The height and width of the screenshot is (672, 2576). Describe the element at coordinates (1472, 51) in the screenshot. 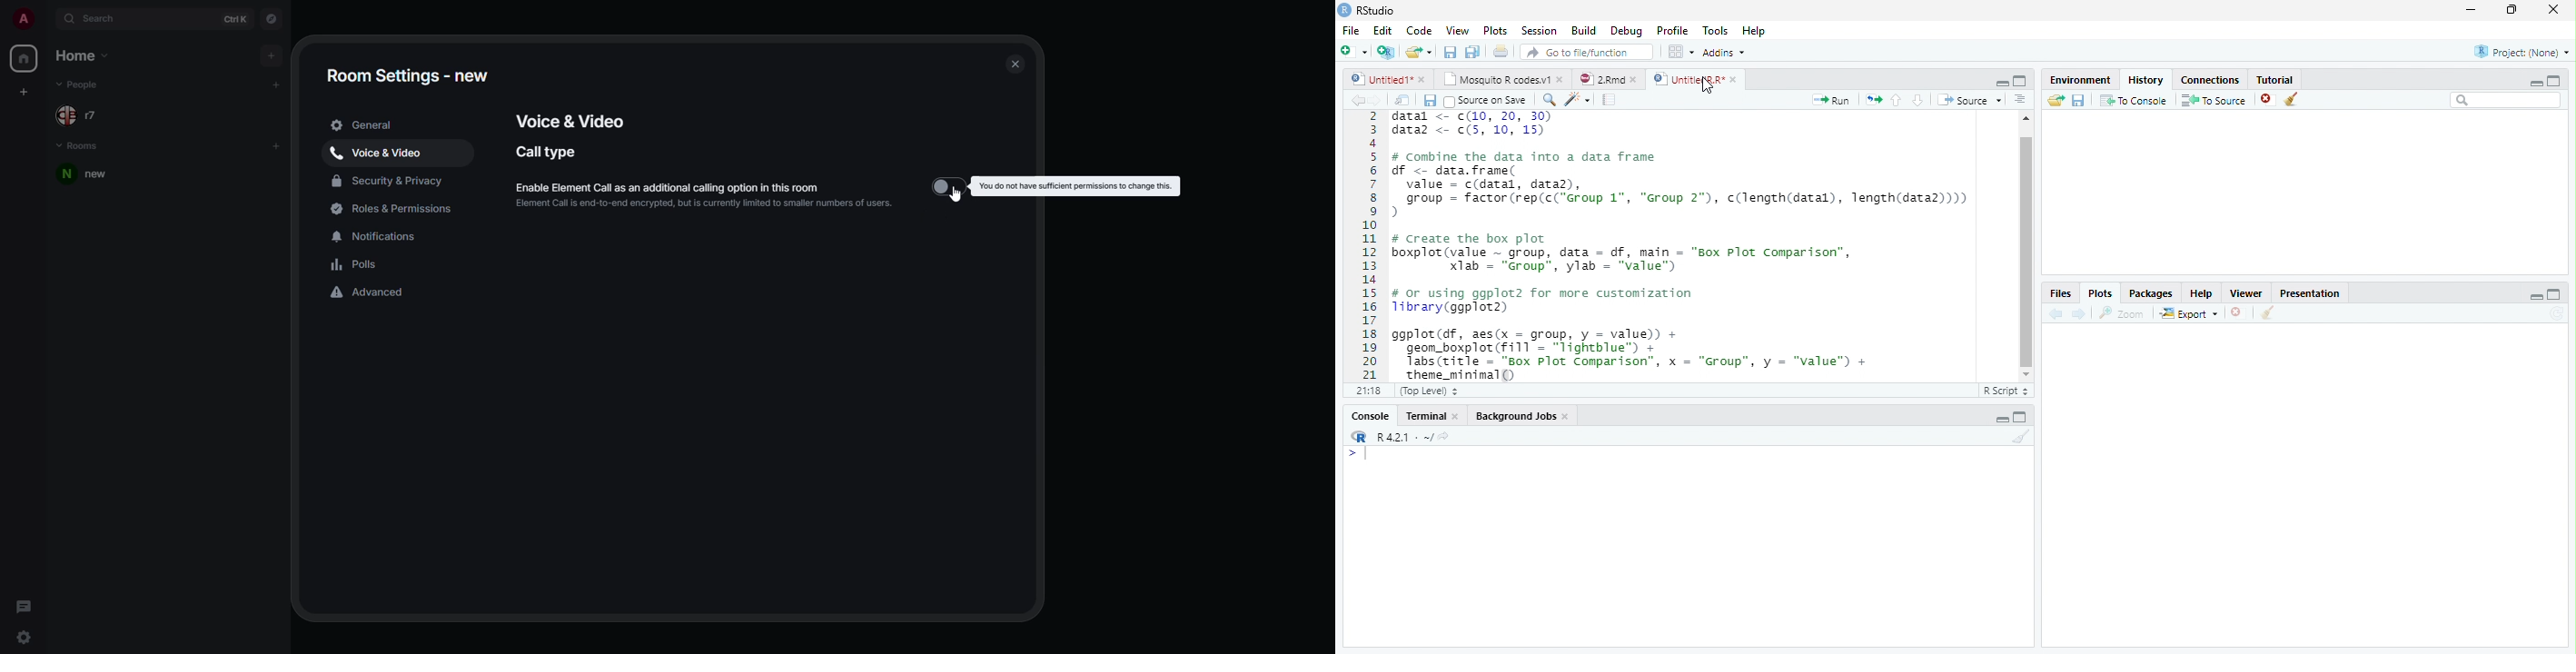

I see `Save all open documents` at that location.